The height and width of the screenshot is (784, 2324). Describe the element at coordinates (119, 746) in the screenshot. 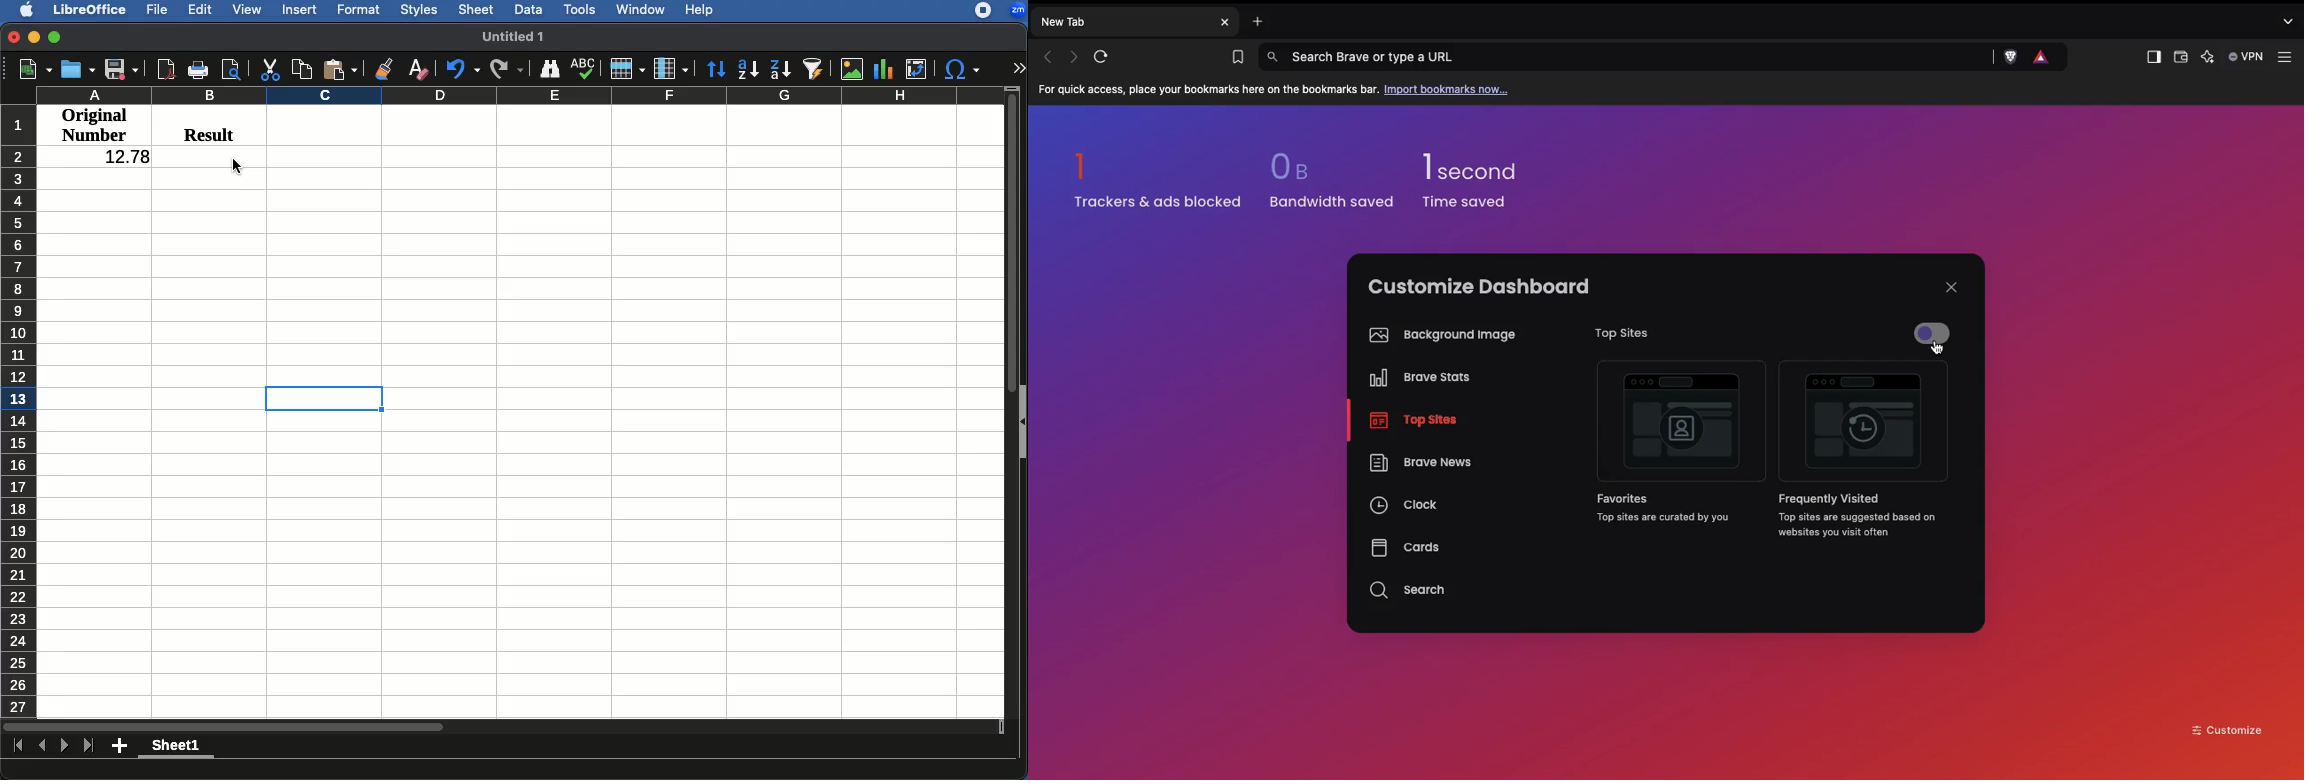

I see `Add sheet` at that location.